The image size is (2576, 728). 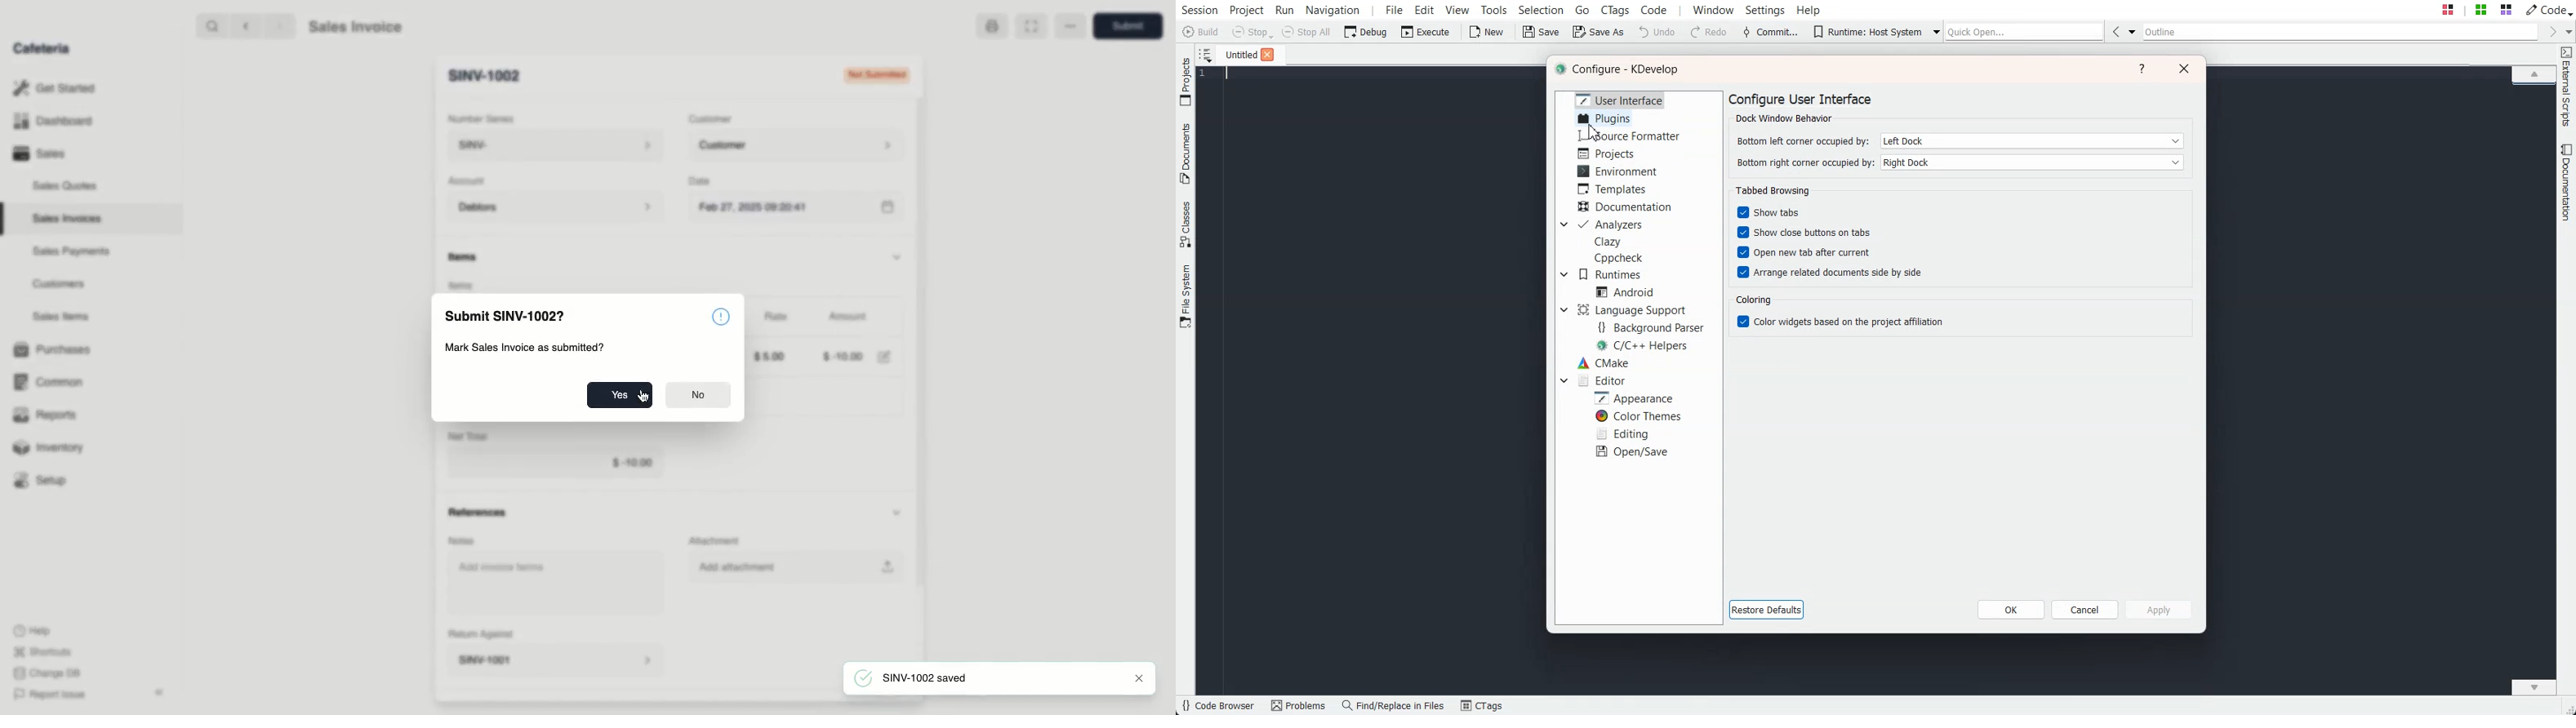 What do you see at coordinates (880, 76) in the screenshot?
I see `Draft` at bounding box center [880, 76].